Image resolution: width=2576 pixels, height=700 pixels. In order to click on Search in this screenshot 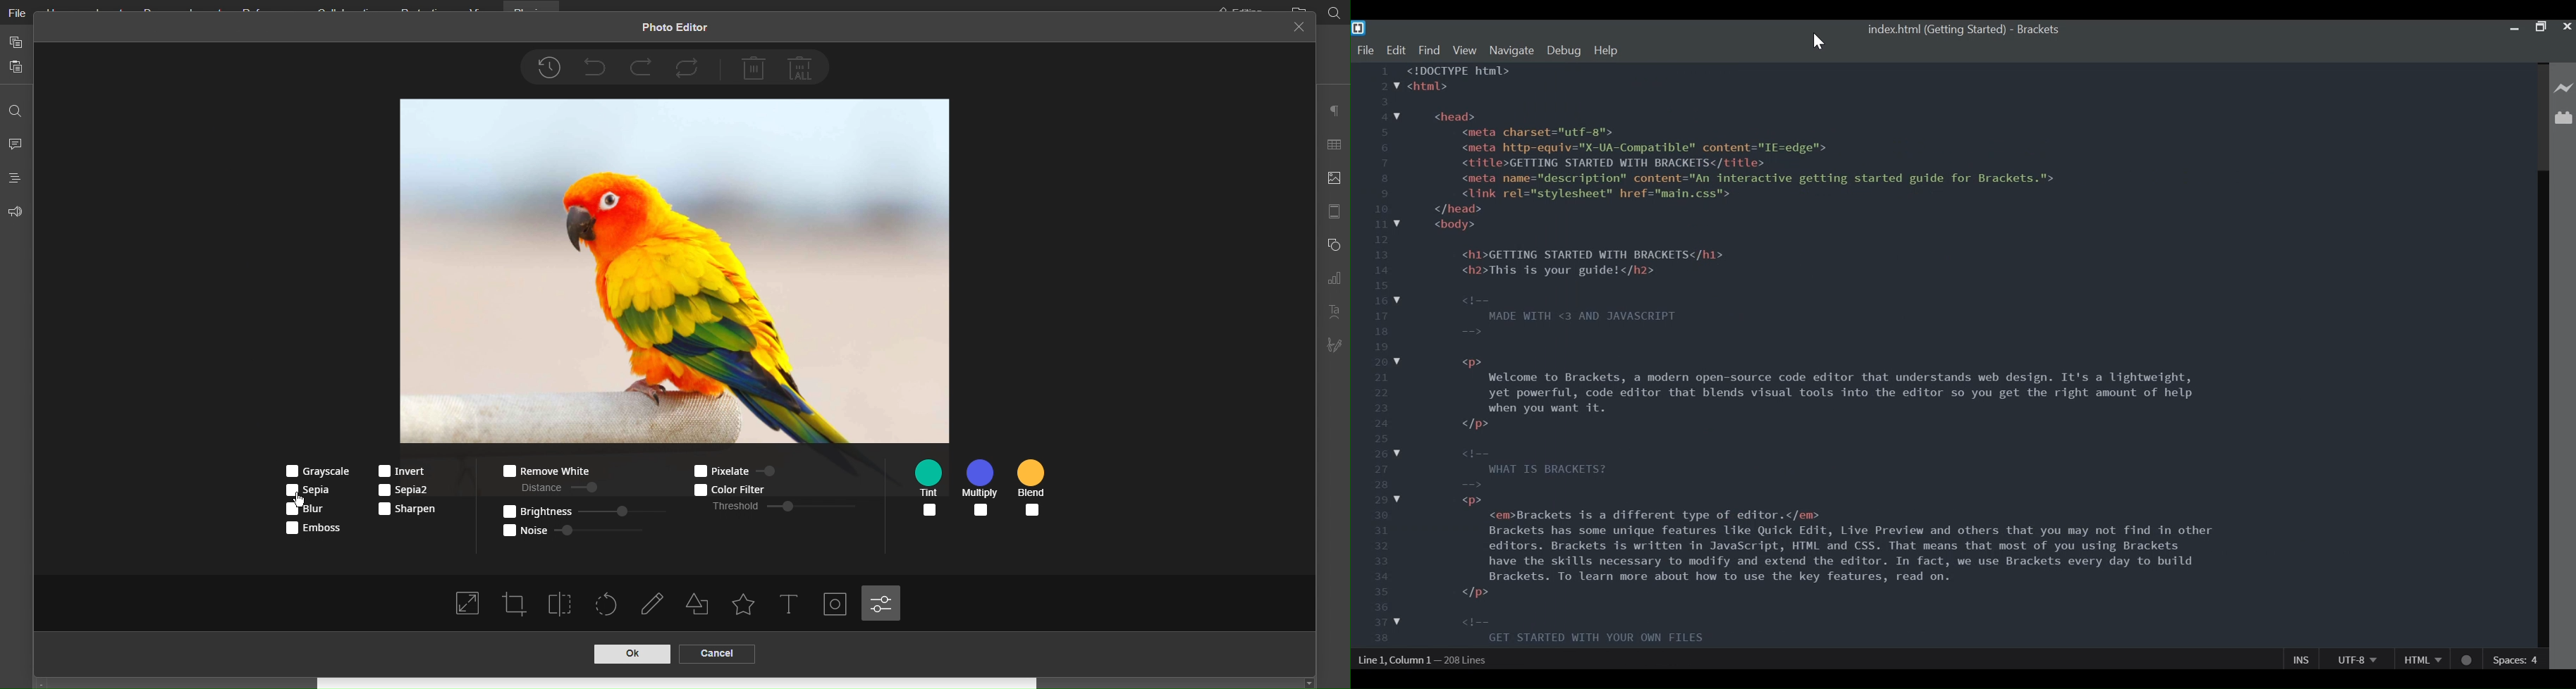, I will do `click(16, 106)`.